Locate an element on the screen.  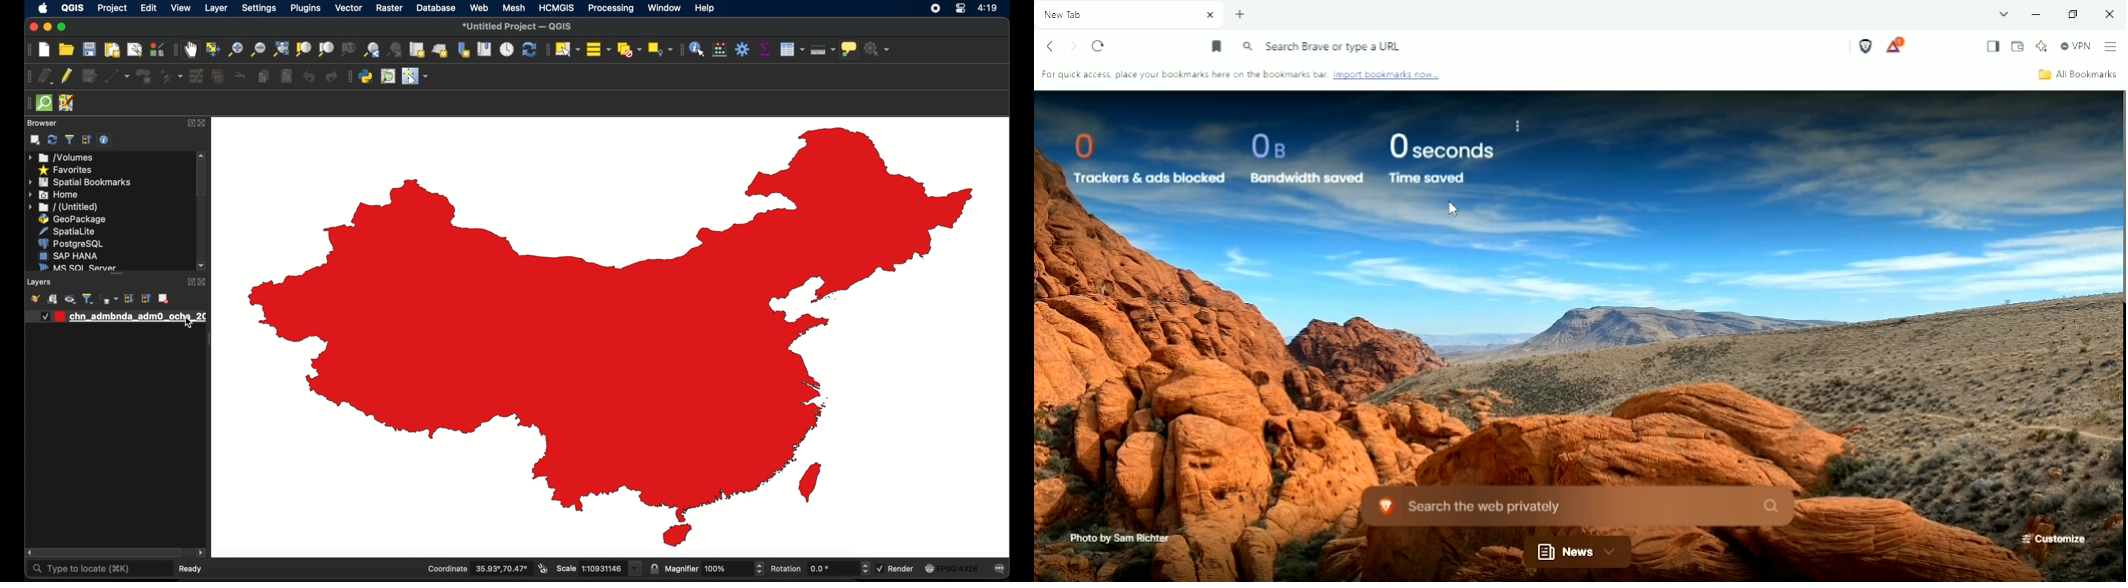
modify attributes is located at coordinates (196, 76).